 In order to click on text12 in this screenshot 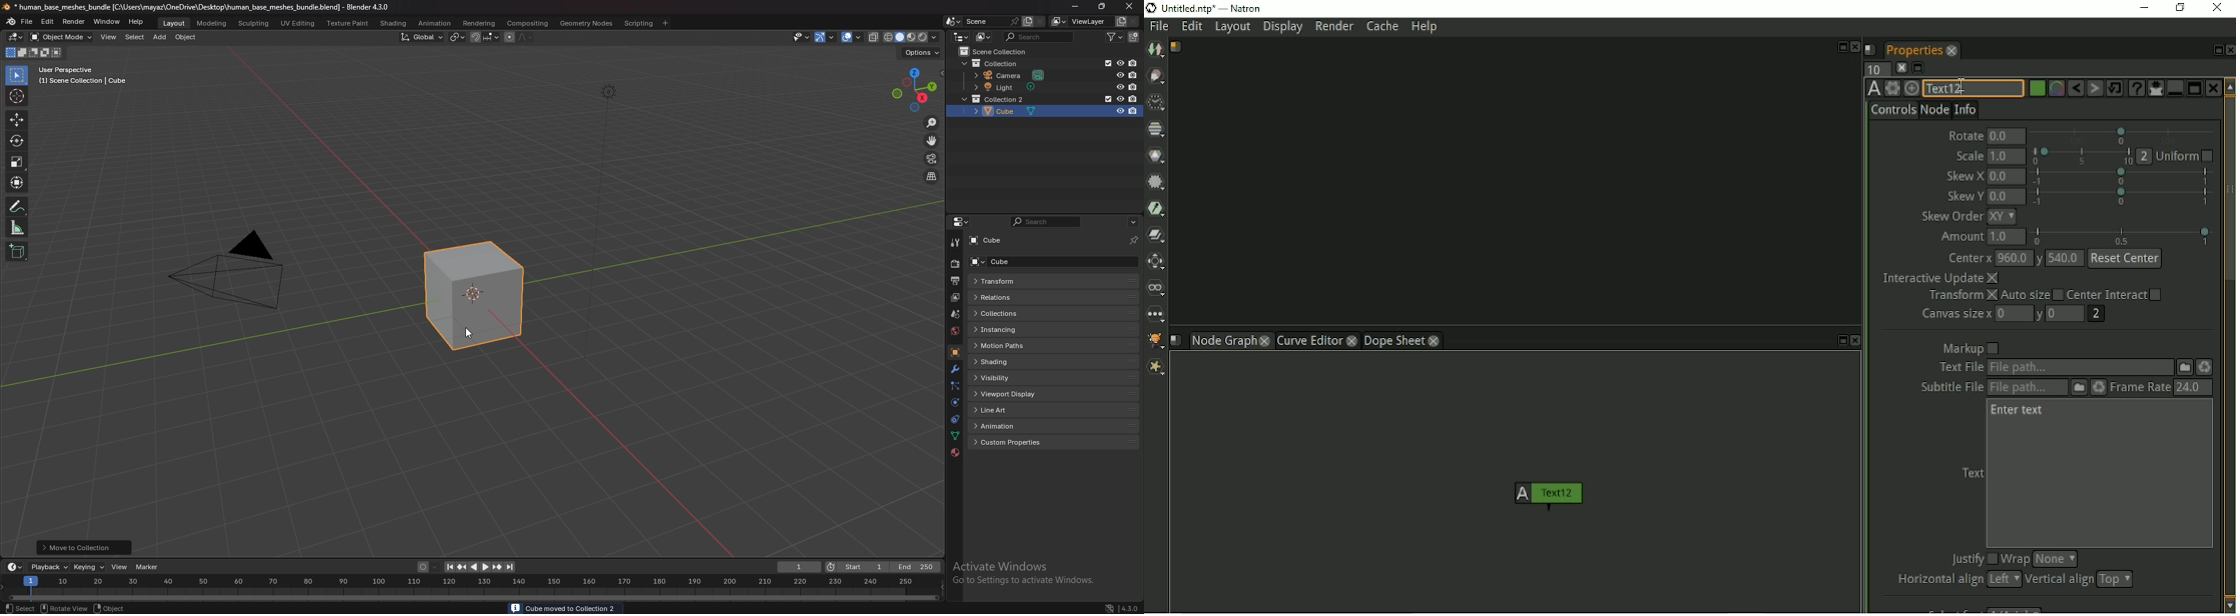, I will do `click(1548, 498)`.